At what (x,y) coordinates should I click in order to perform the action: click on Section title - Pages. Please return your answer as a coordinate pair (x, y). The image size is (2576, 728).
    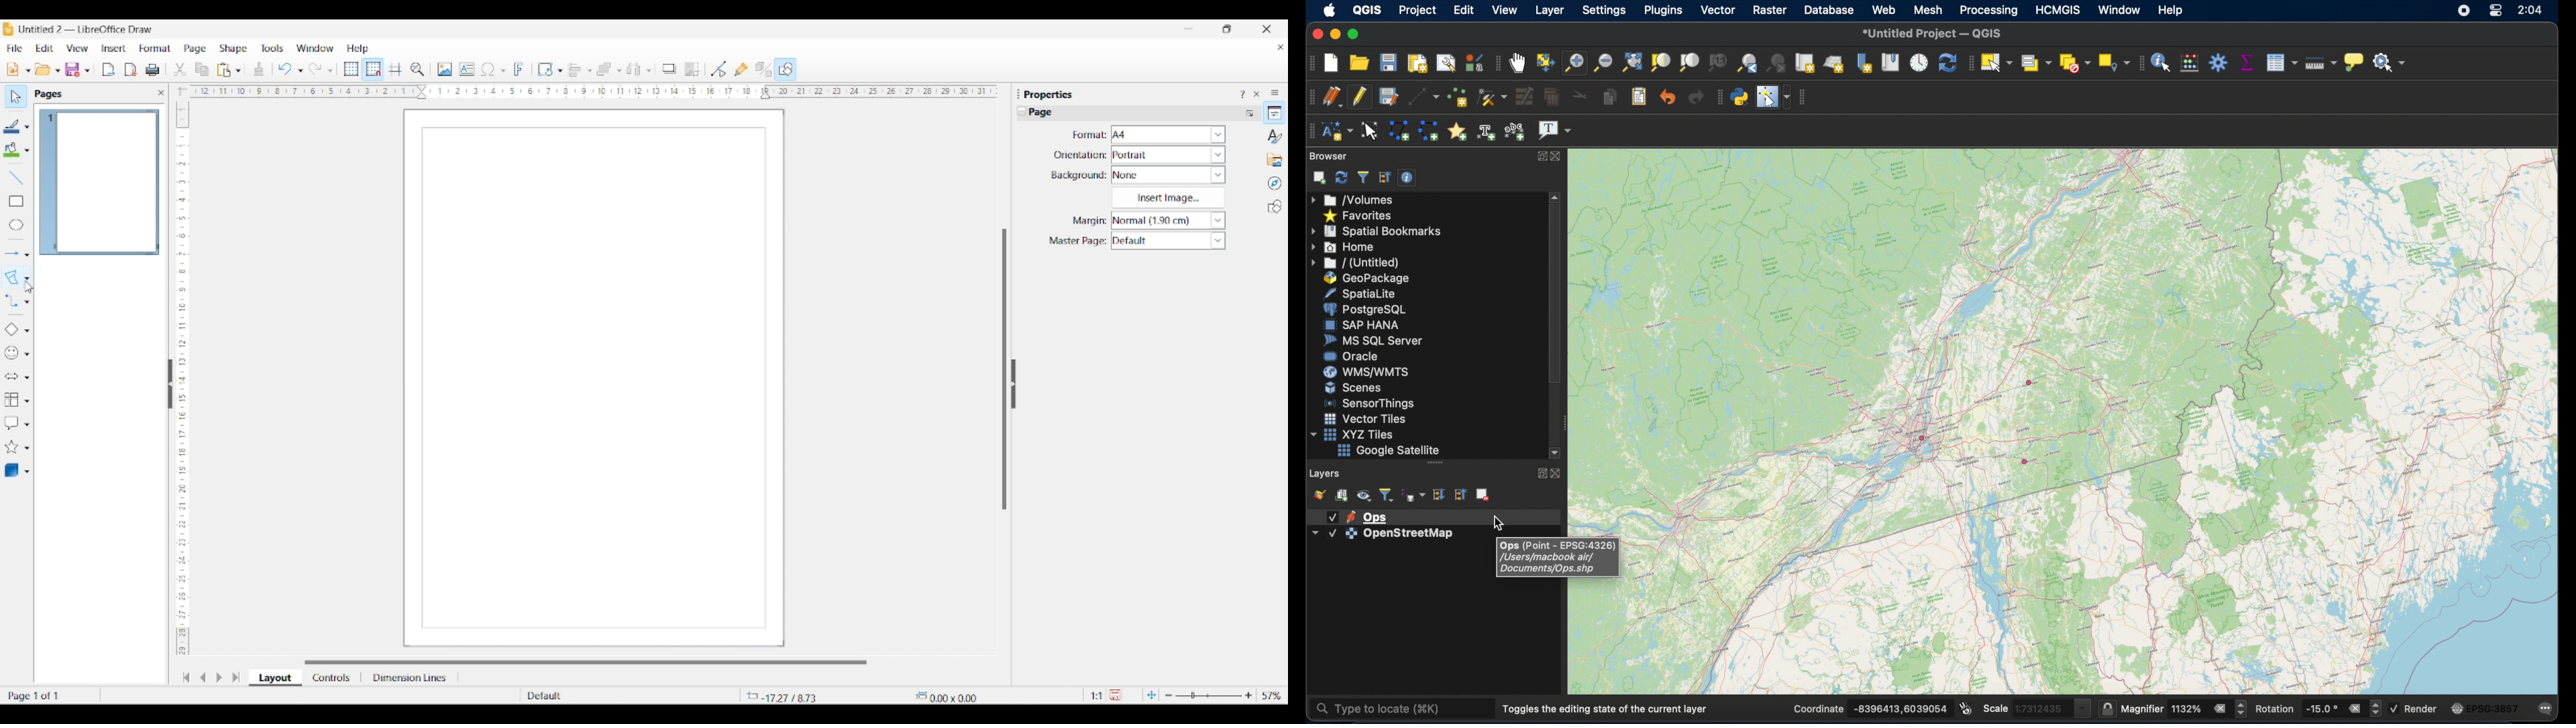
    Looking at the image, I should click on (51, 94).